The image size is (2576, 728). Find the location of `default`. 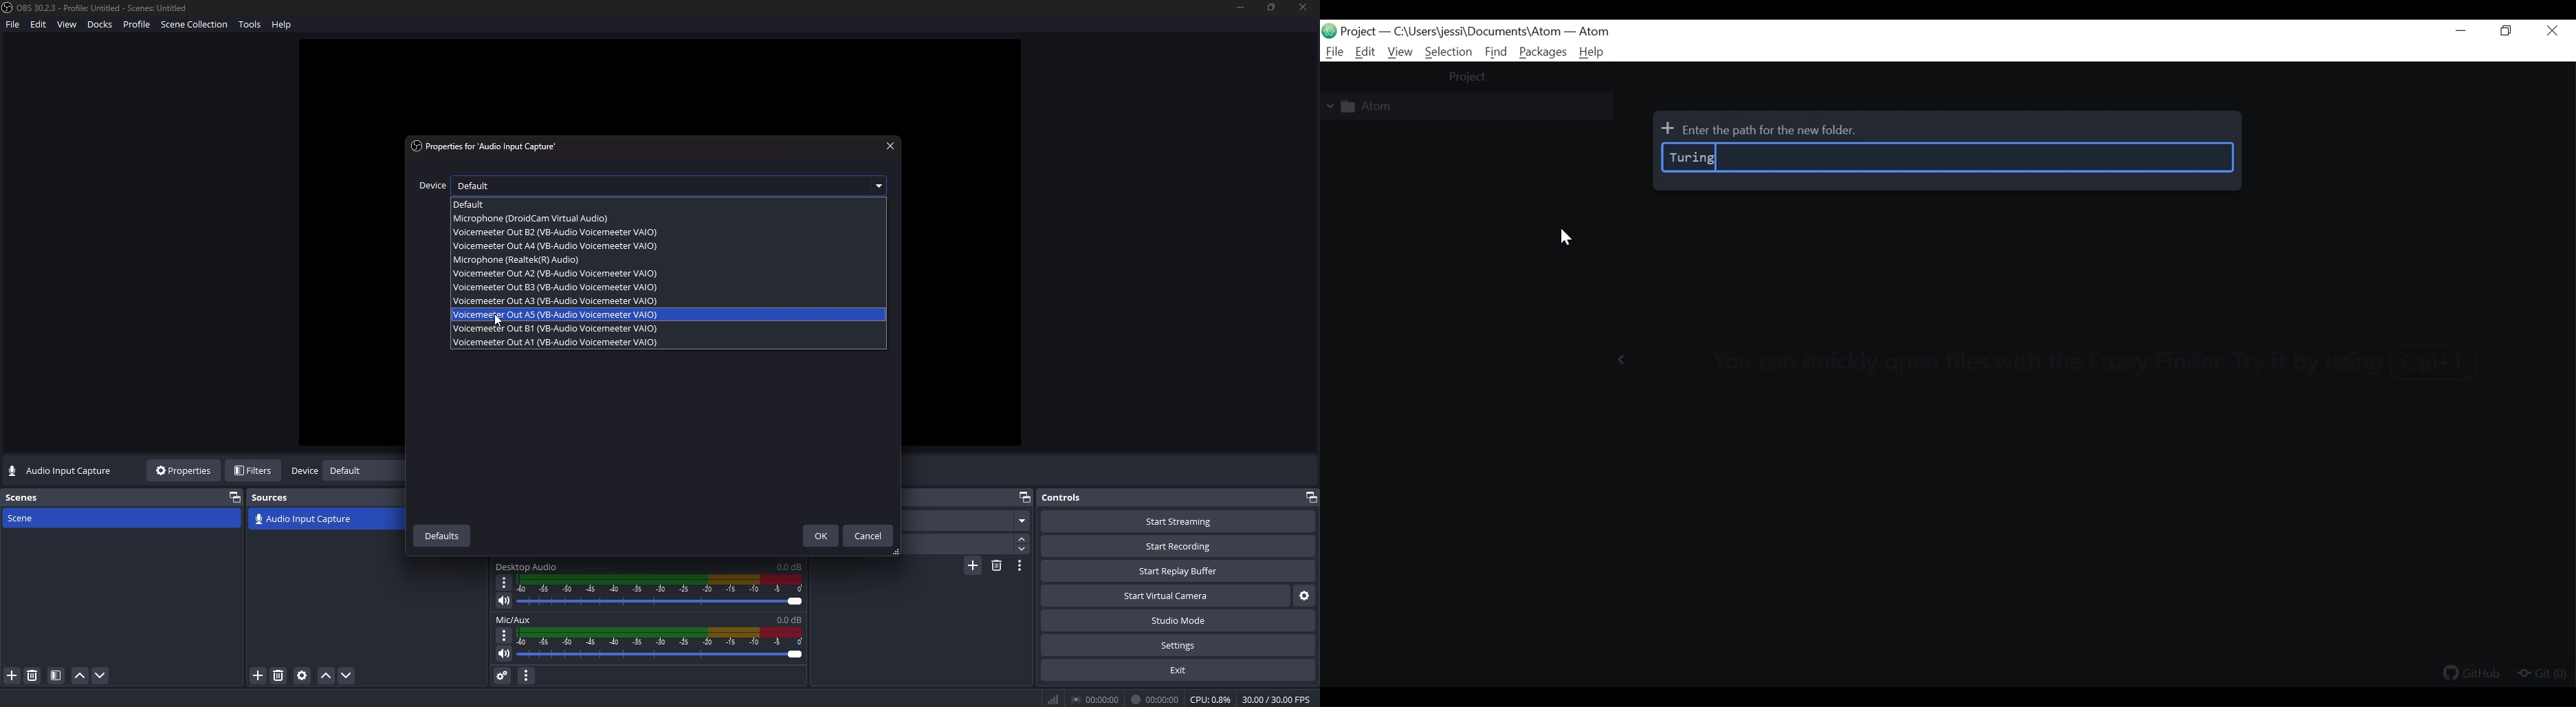

default is located at coordinates (485, 203).